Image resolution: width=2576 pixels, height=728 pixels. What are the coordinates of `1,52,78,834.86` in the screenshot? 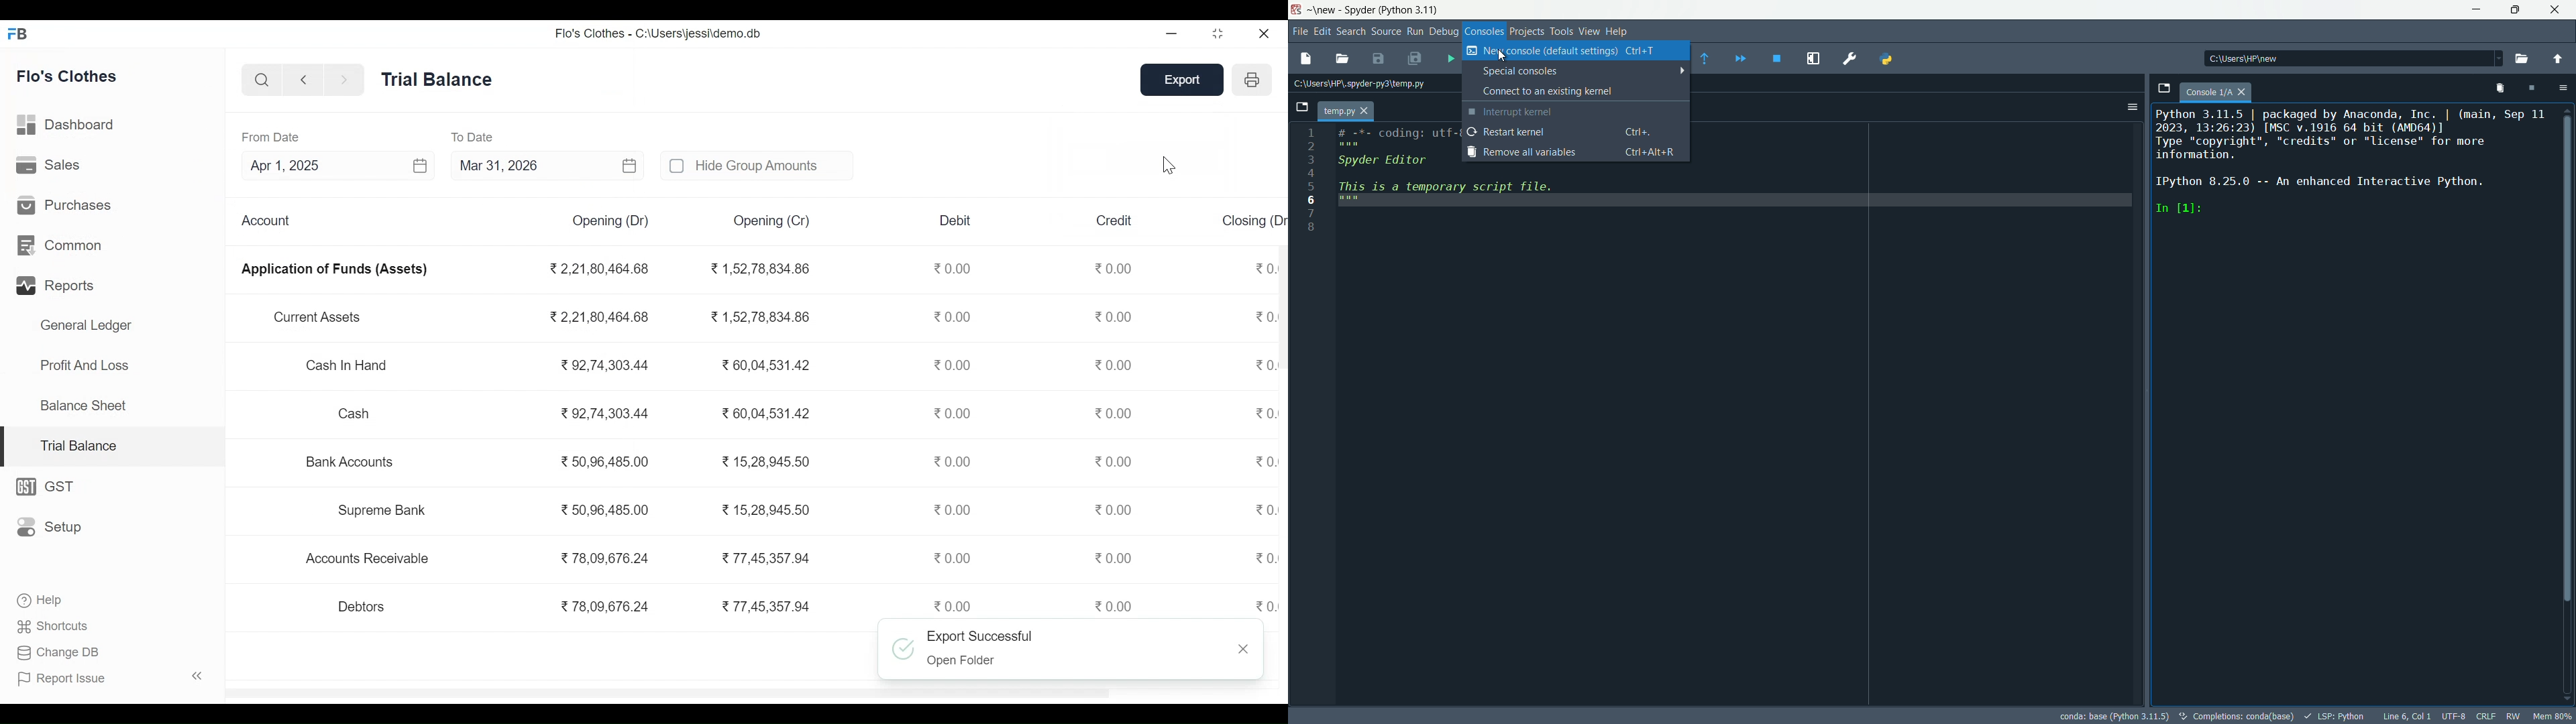 It's located at (758, 269).